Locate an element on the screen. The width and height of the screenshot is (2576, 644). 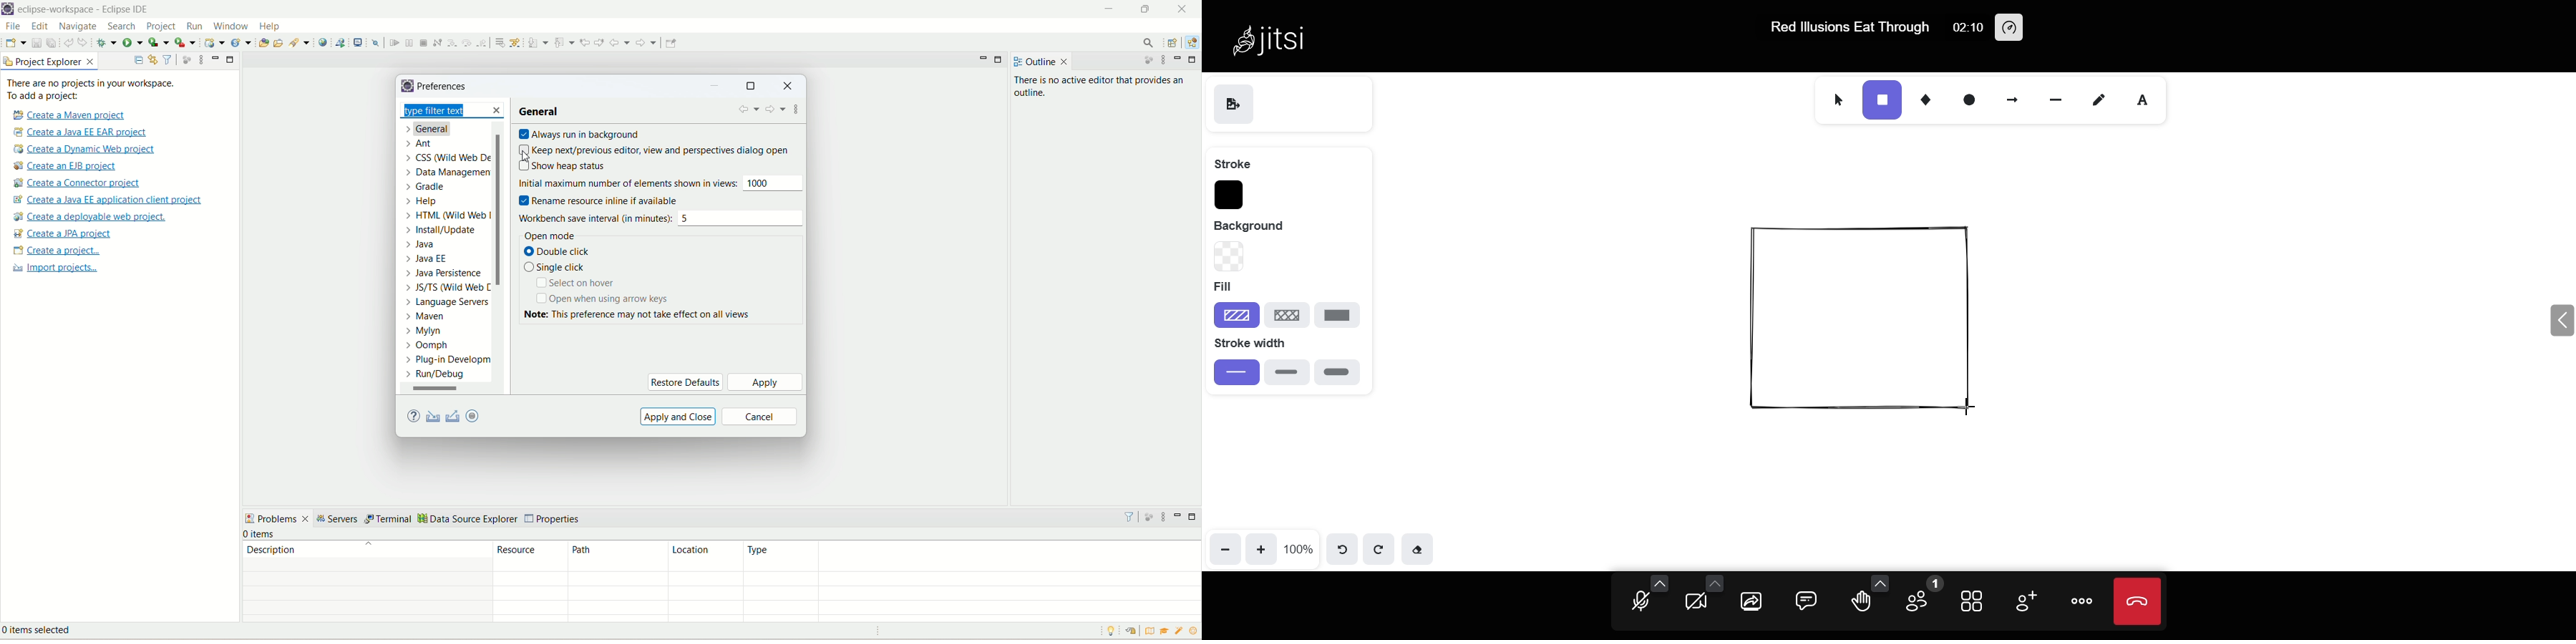
more camera options is located at coordinates (1714, 582).